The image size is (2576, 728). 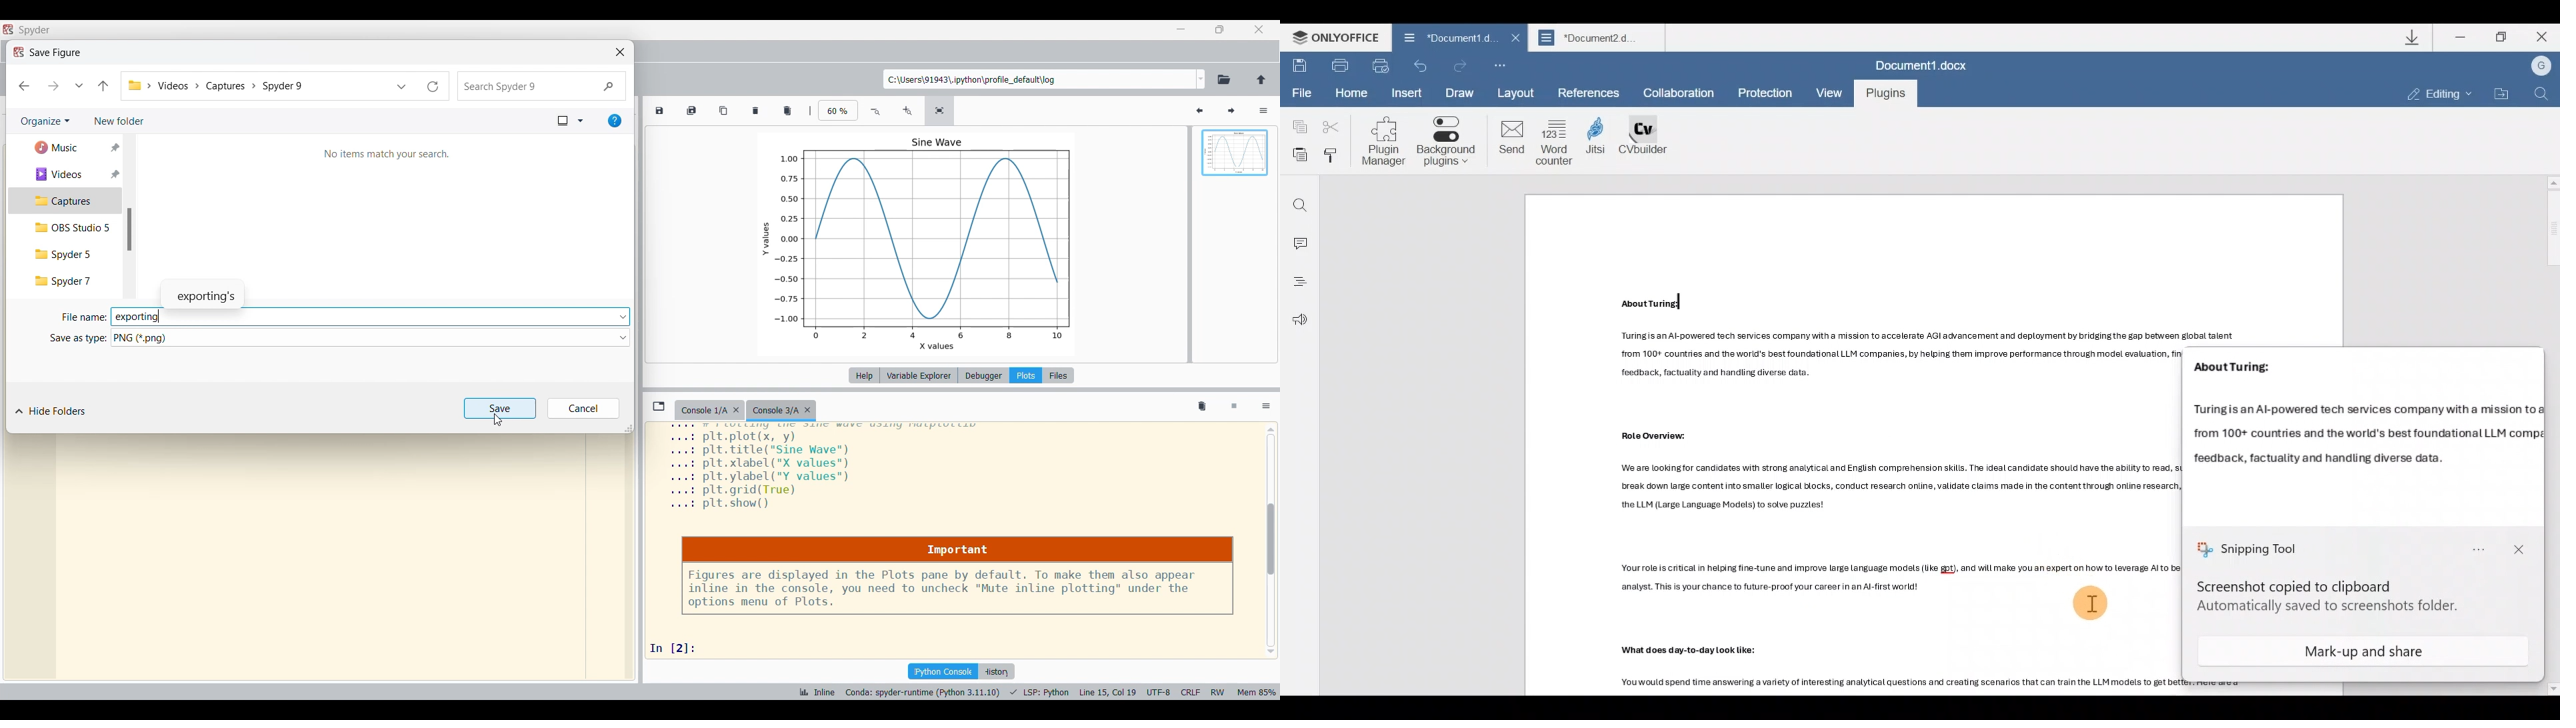 What do you see at coordinates (1676, 91) in the screenshot?
I see `Collaboration` at bounding box center [1676, 91].